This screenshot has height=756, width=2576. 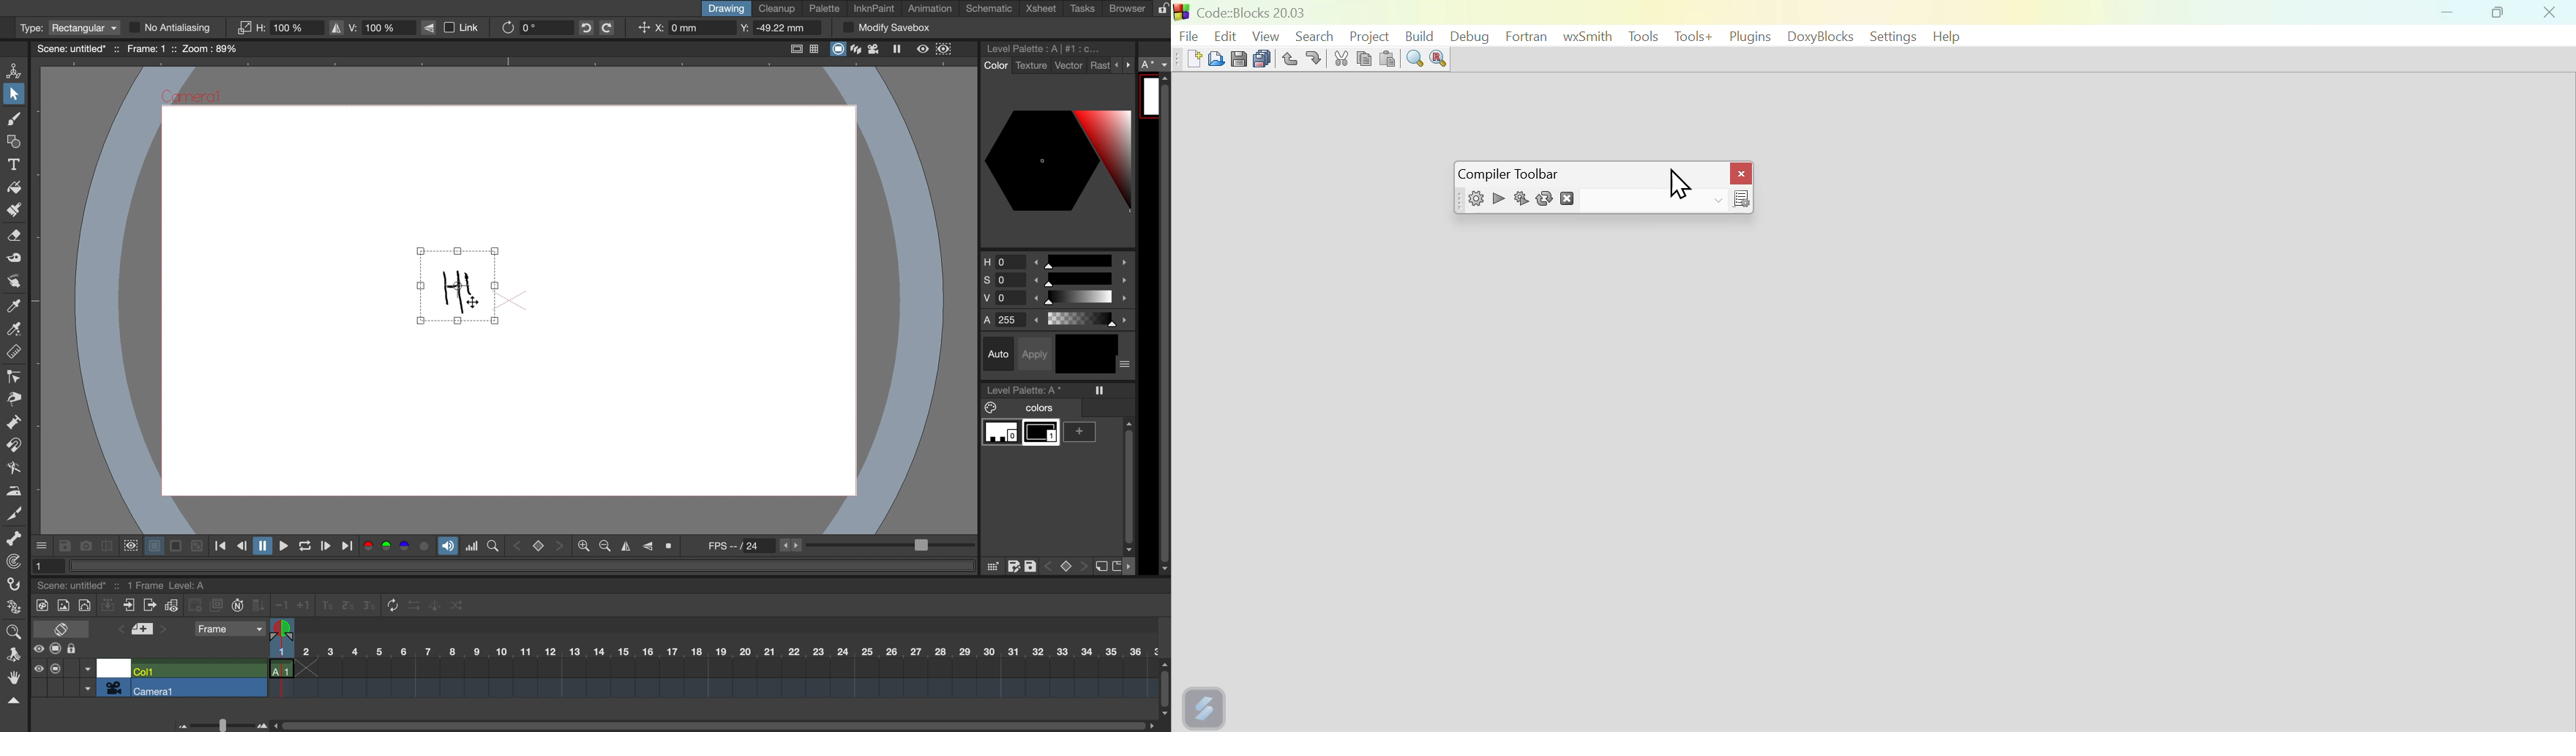 I want to click on Compile toolbar, so click(x=1516, y=173).